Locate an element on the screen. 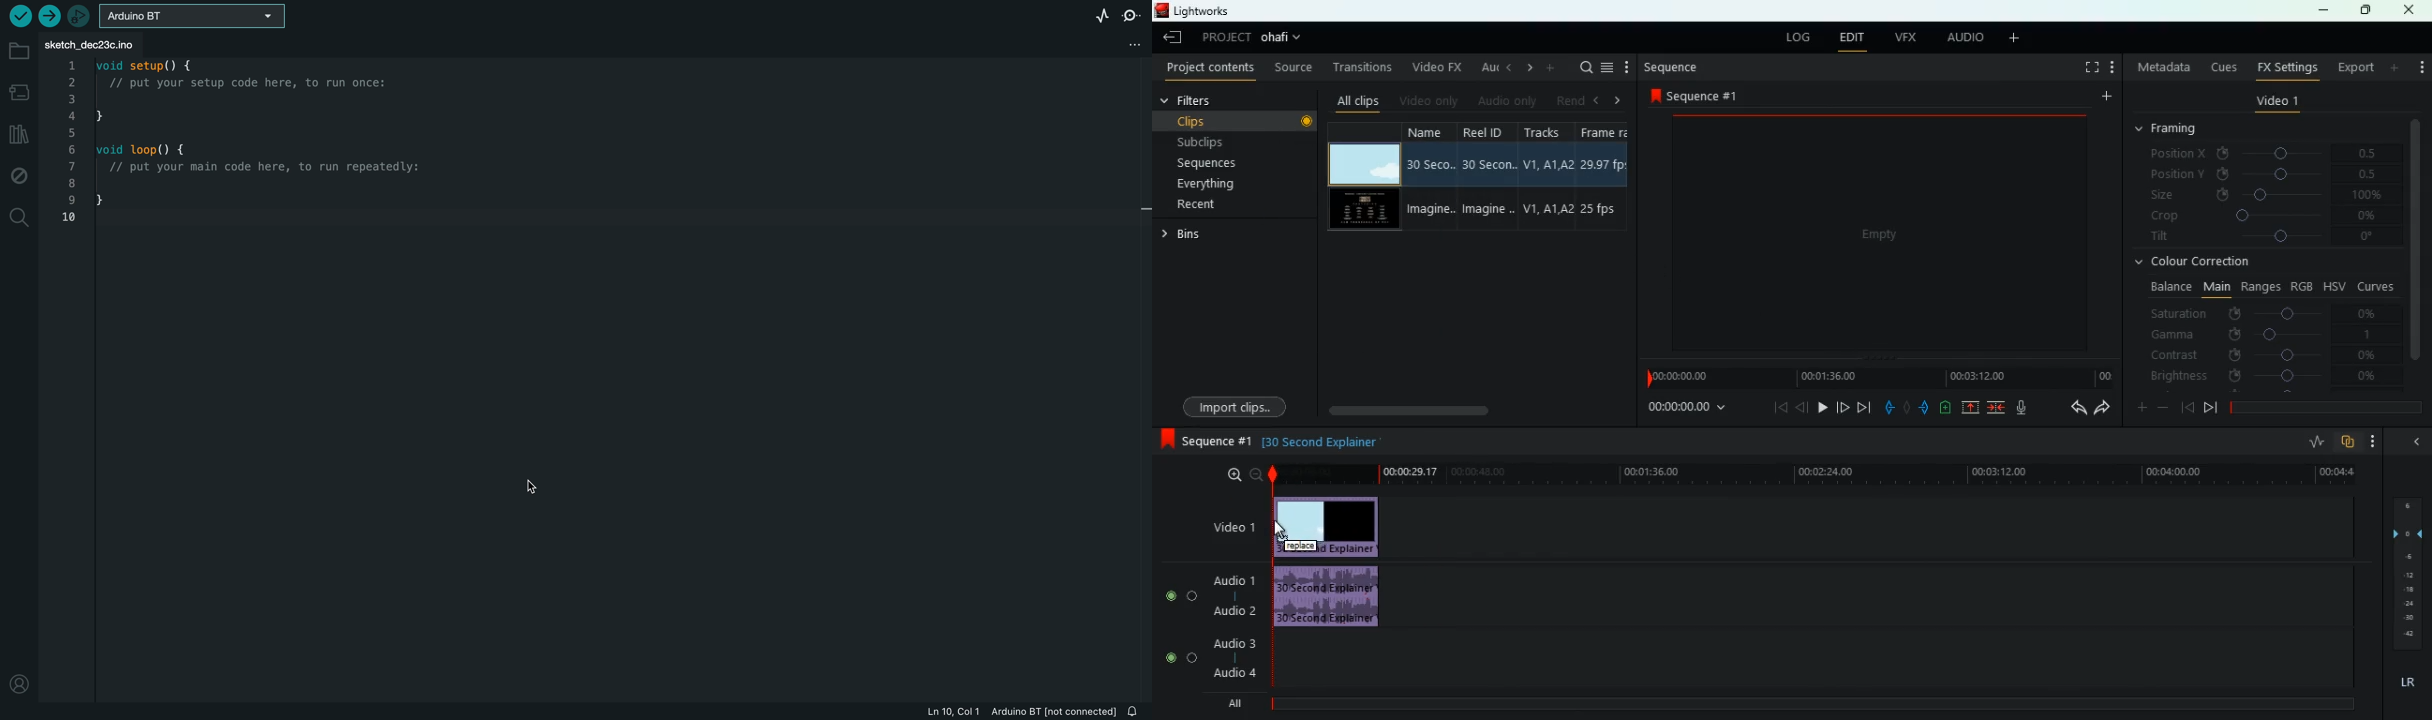 The width and height of the screenshot is (2436, 728). video only is located at coordinates (1429, 100).